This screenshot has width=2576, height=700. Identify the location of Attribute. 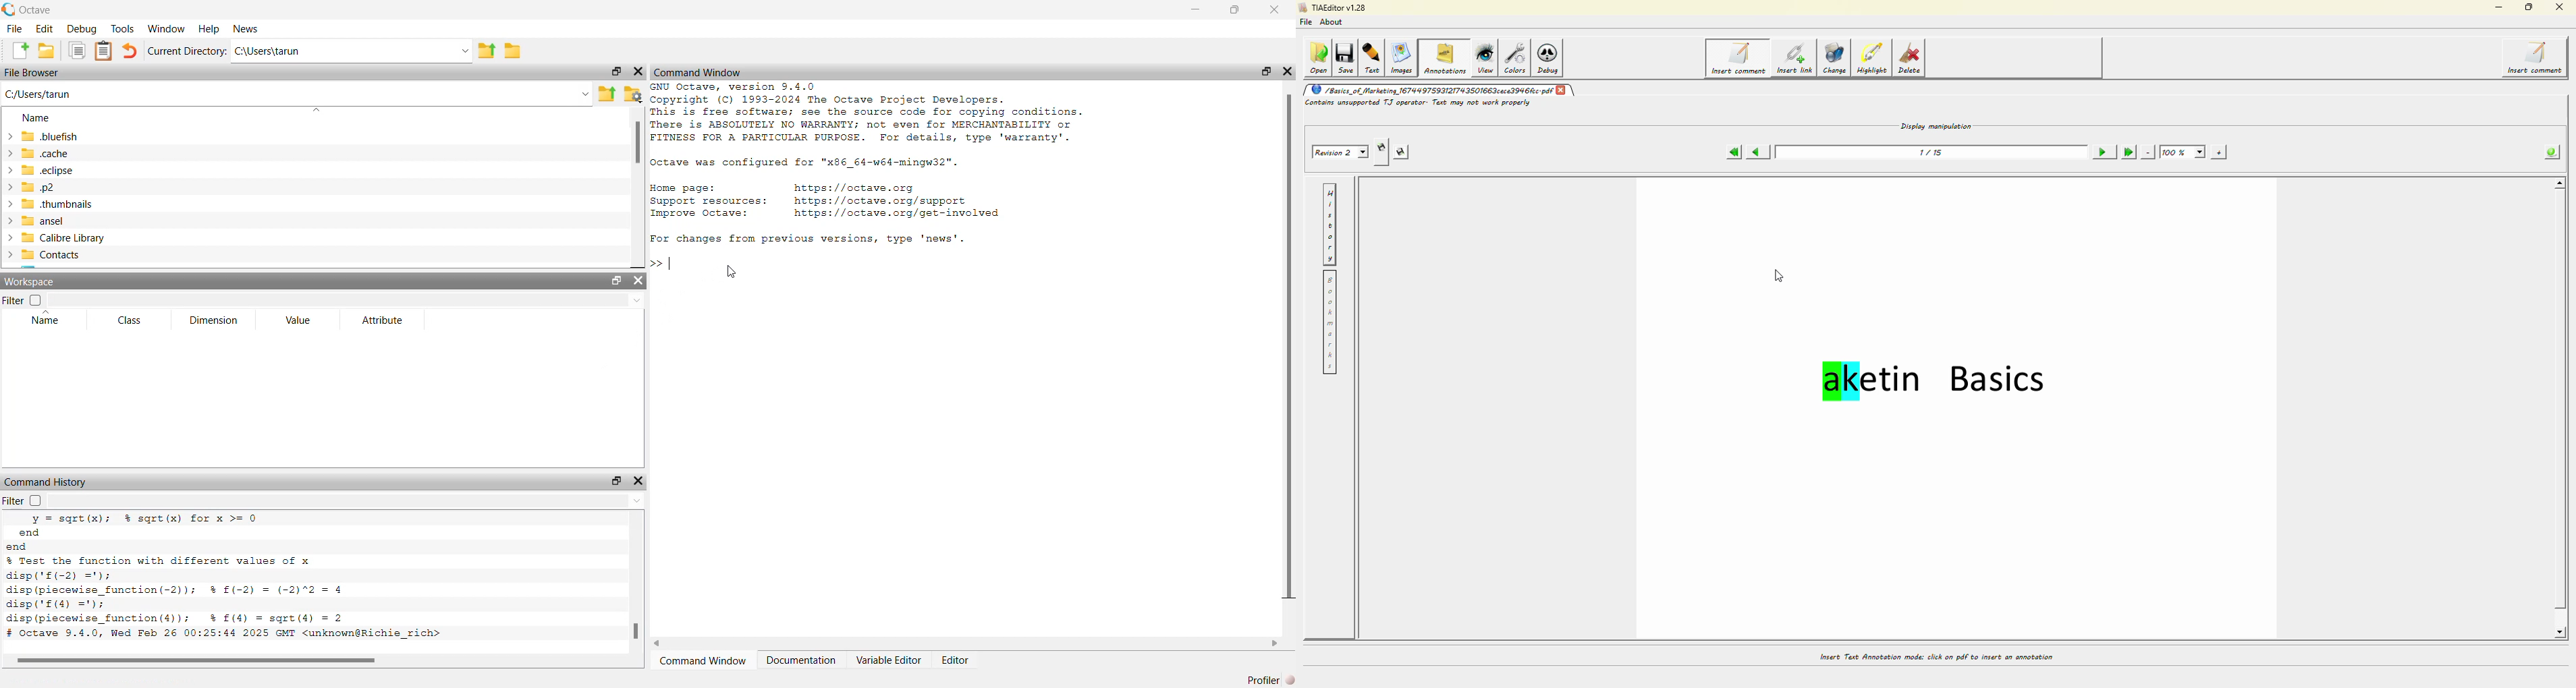
(382, 320).